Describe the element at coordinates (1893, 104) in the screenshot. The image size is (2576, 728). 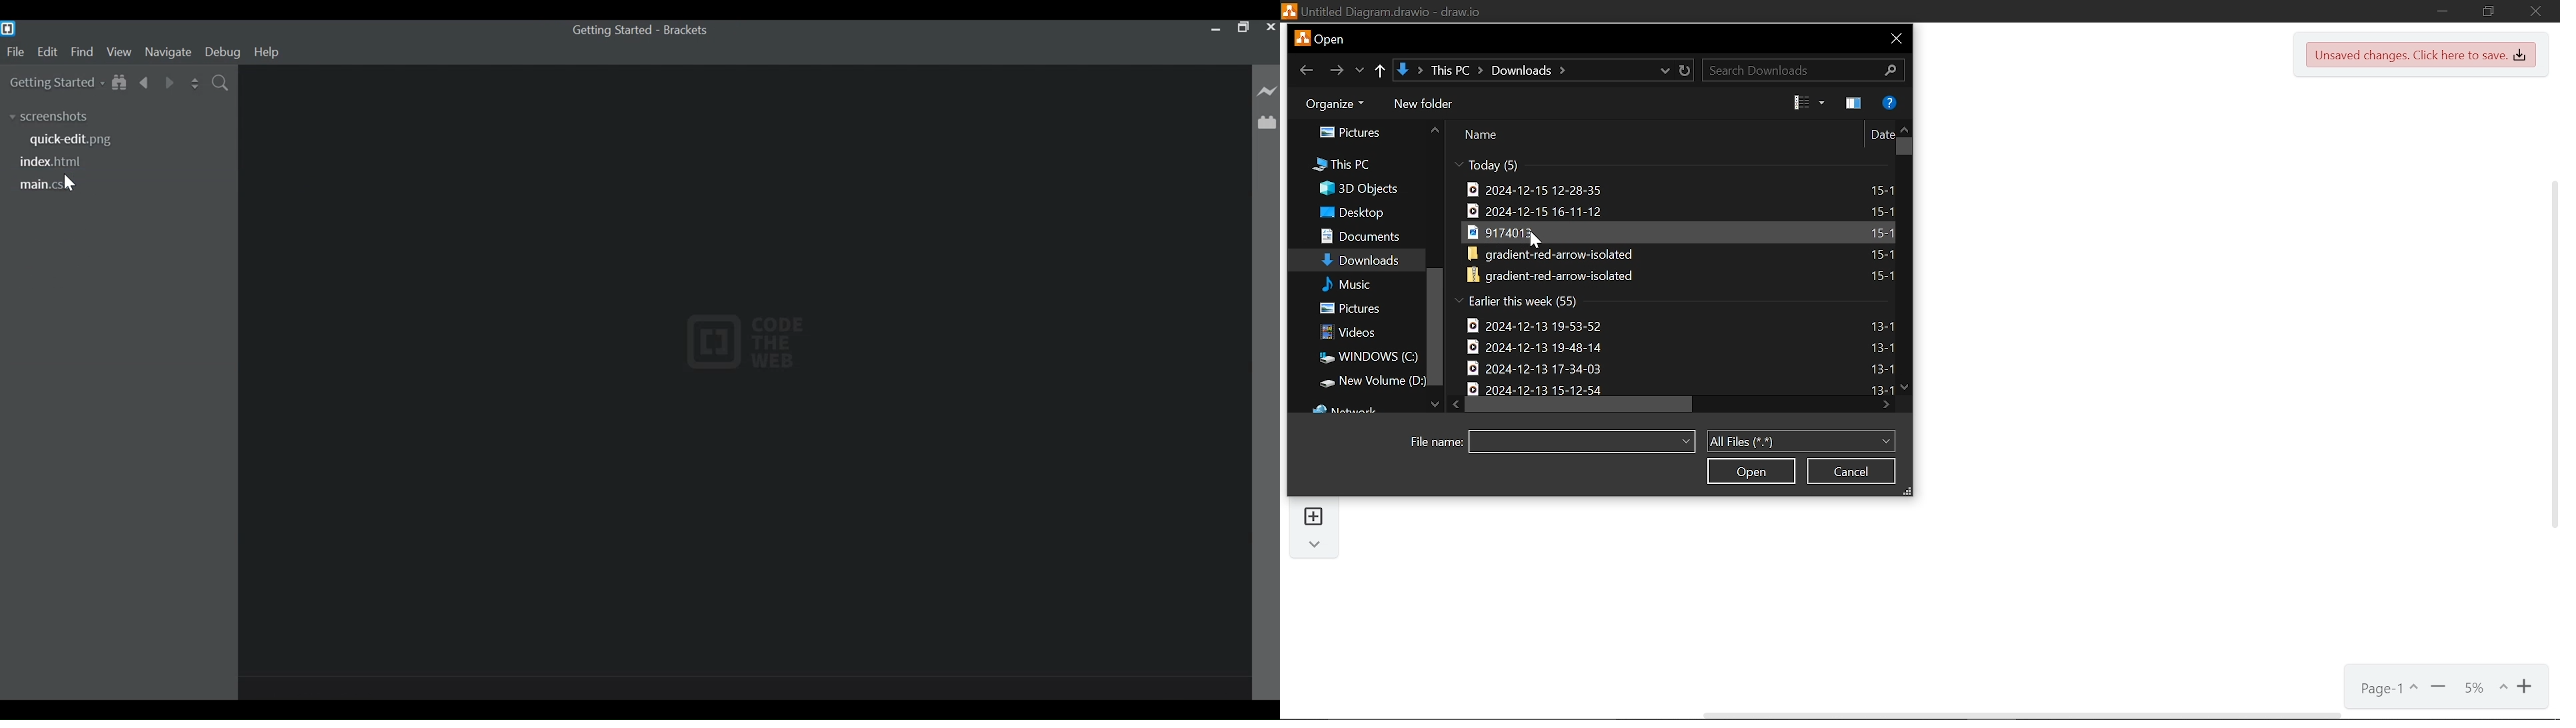
I see `Help` at that location.